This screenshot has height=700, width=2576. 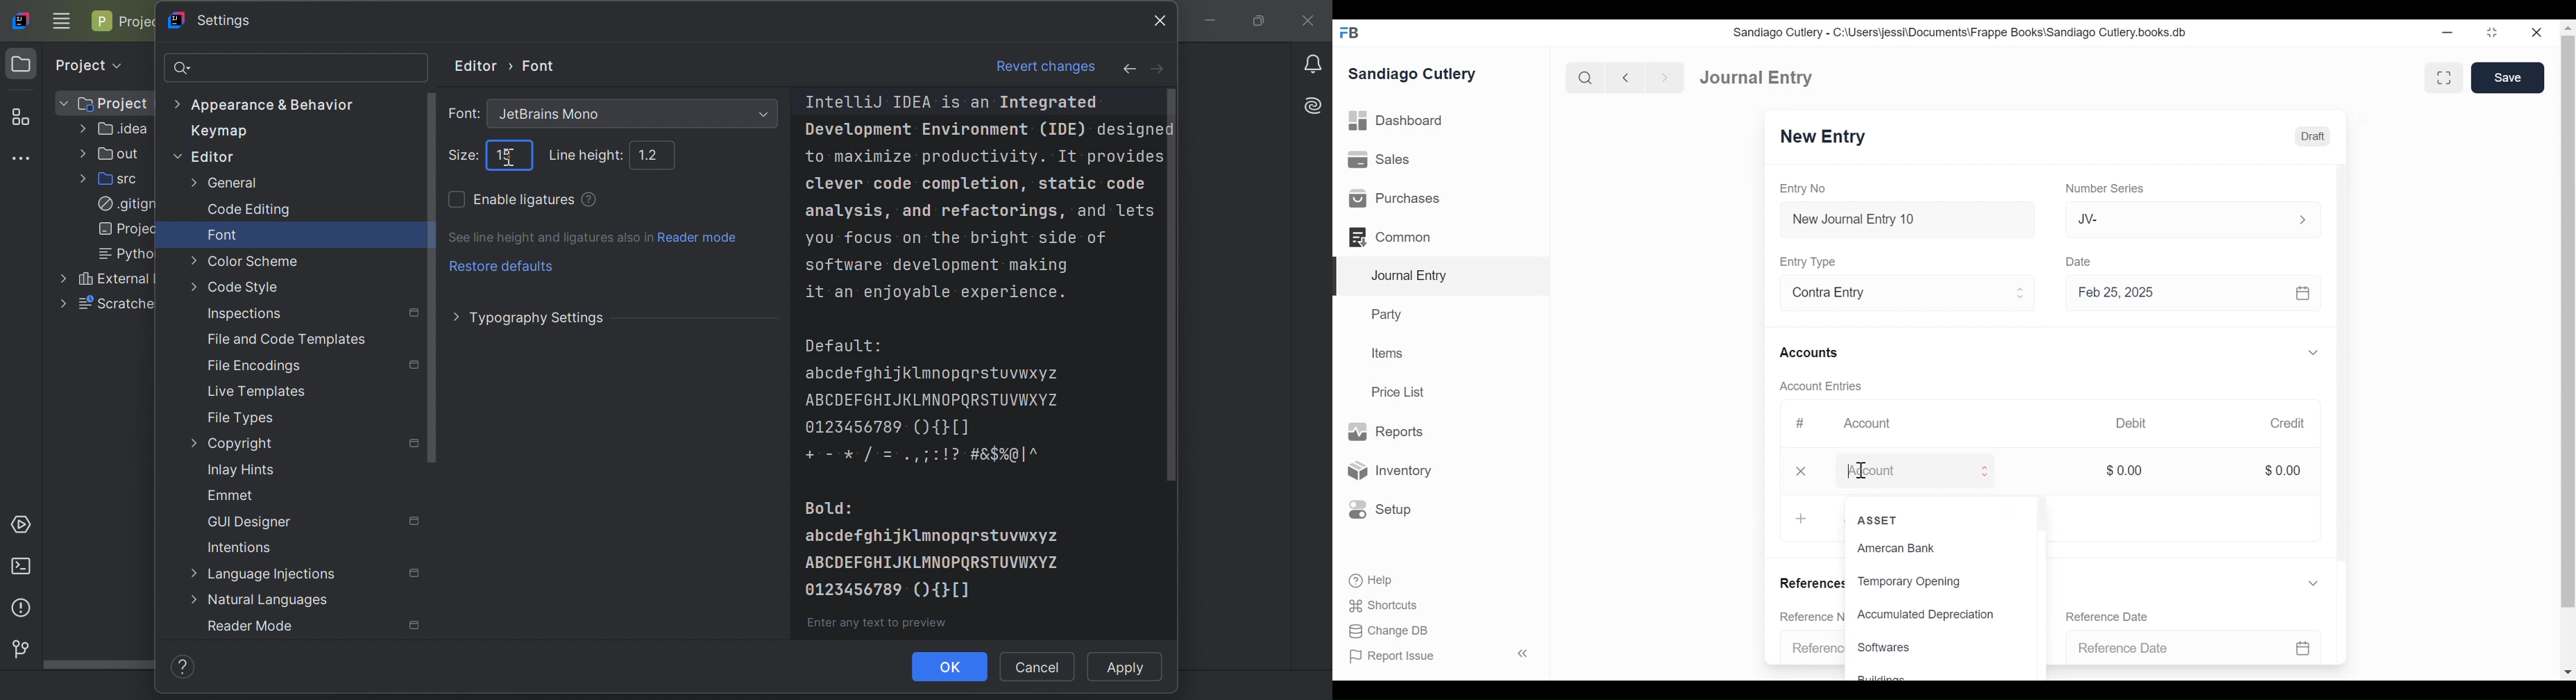 What do you see at coordinates (1967, 33) in the screenshot?
I see `Sandiago Cutlery - C:\Users\jessi\Documents\Frappe Books\Sandiago Cutlery.books.db` at bounding box center [1967, 33].